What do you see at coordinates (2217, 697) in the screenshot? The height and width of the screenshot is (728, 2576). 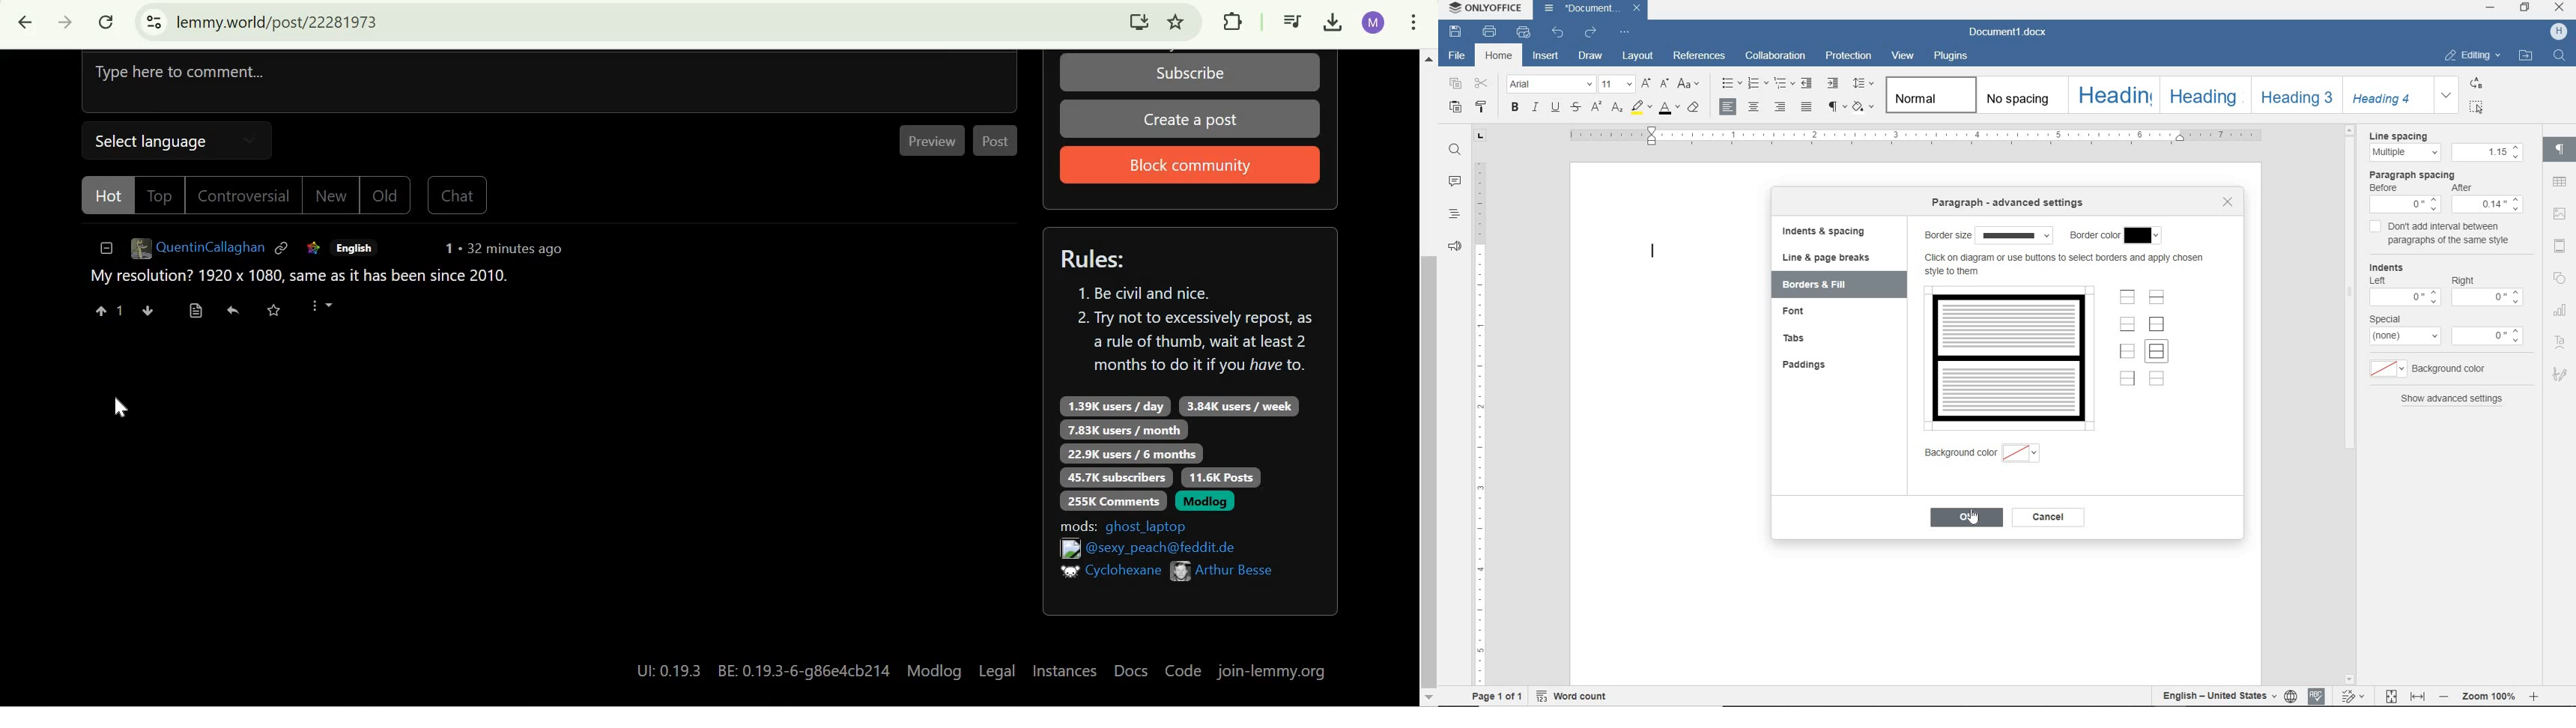 I see `English - United States(text language)` at bounding box center [2217, 697].